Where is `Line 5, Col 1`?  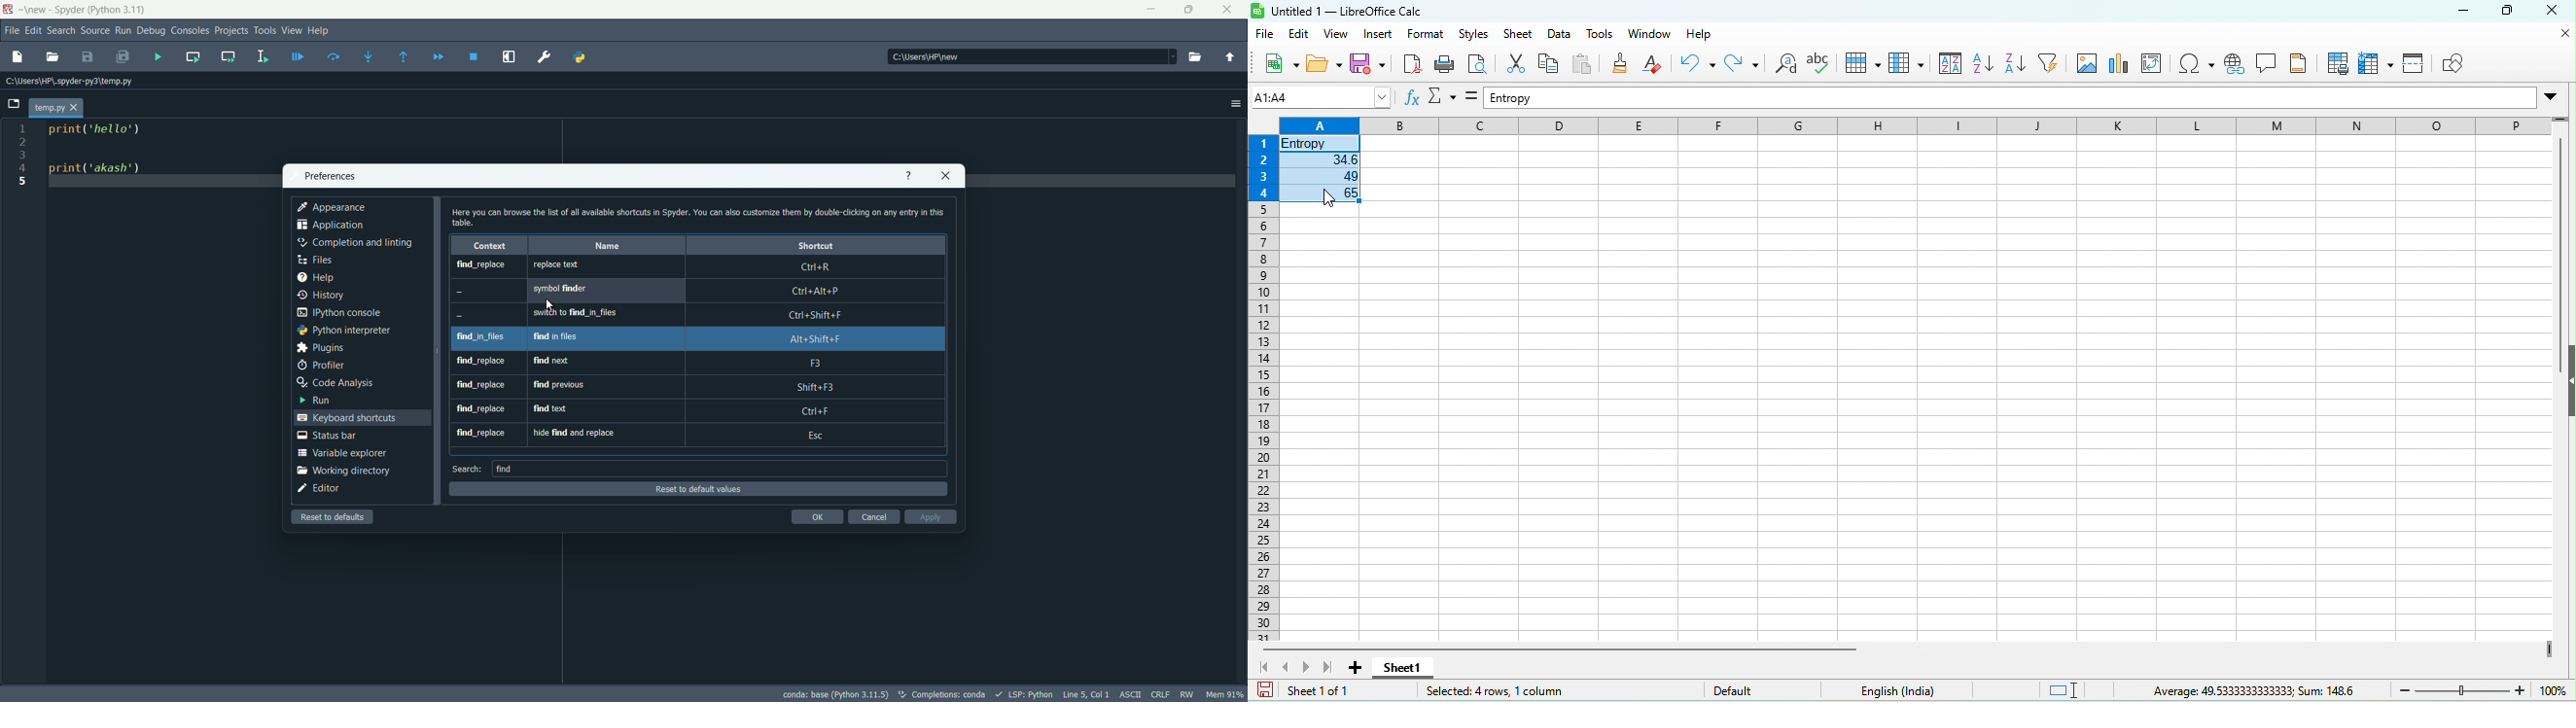
Line 5, Col 1 is located at coordinates (1086, 694).